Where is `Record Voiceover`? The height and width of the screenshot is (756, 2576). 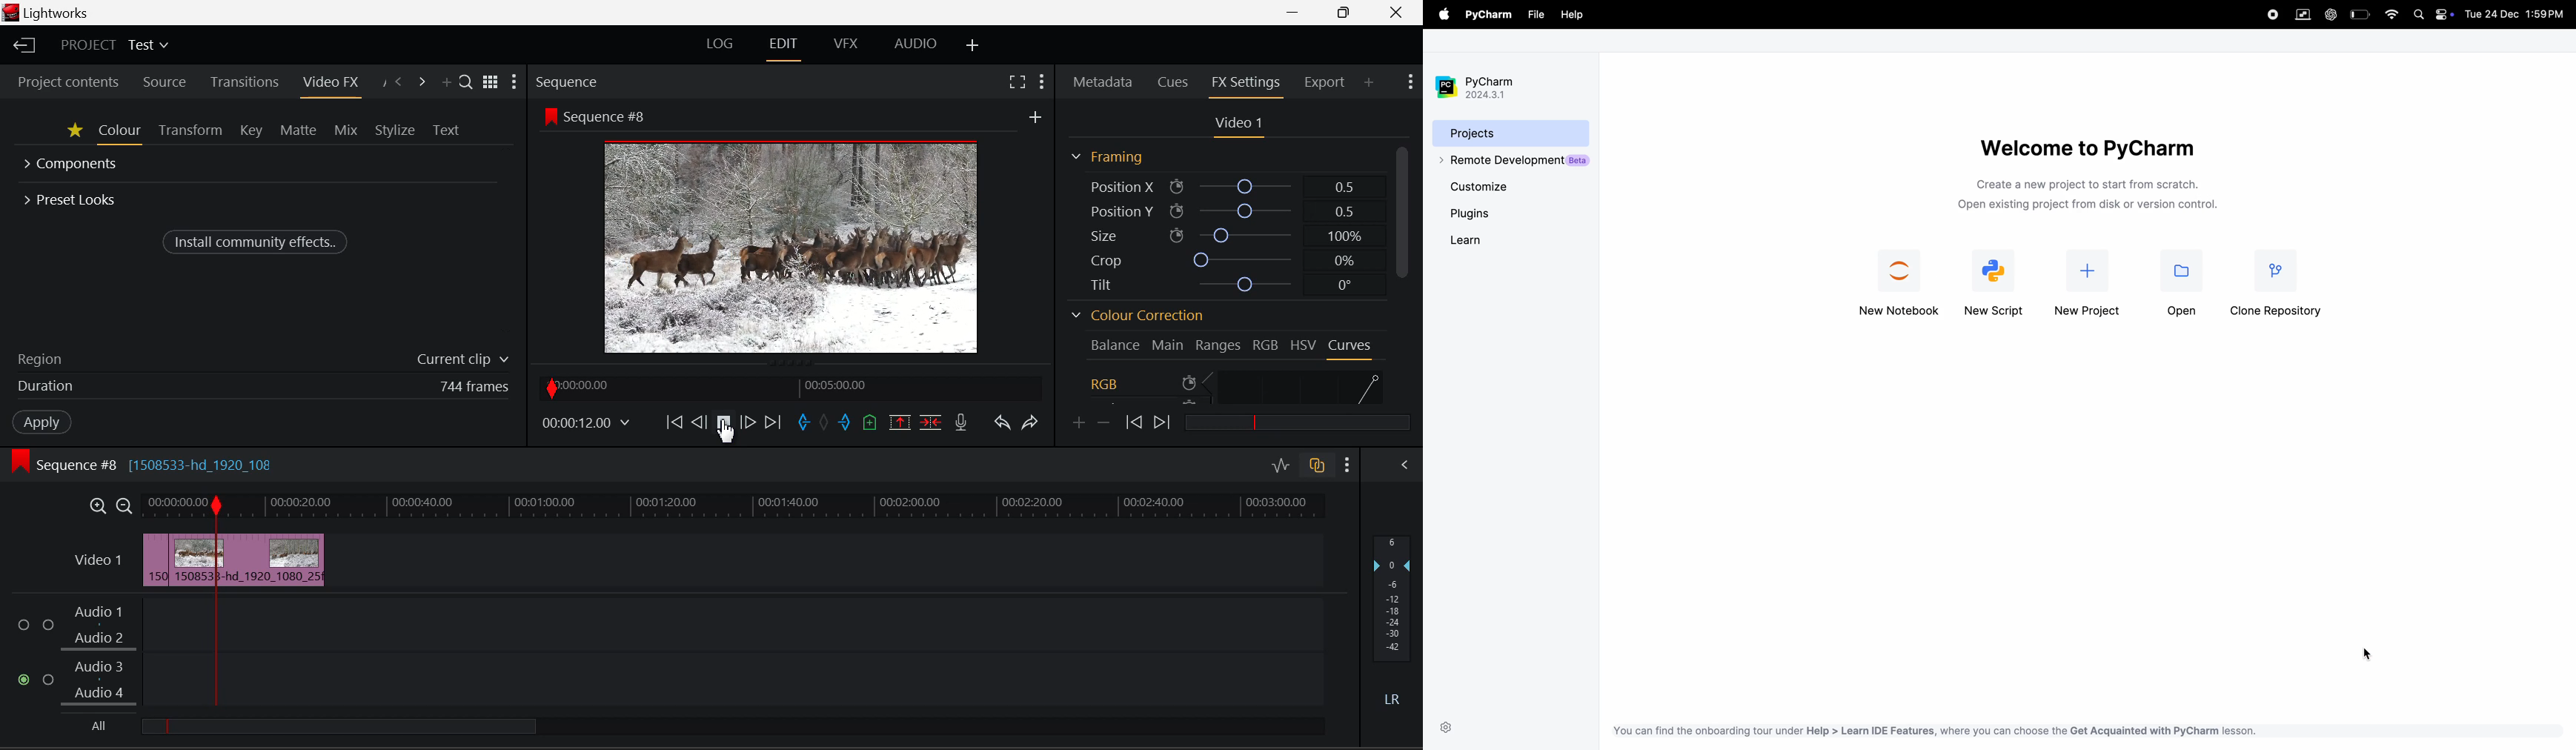
Record Voiceover is located at coordinates (960, 424).